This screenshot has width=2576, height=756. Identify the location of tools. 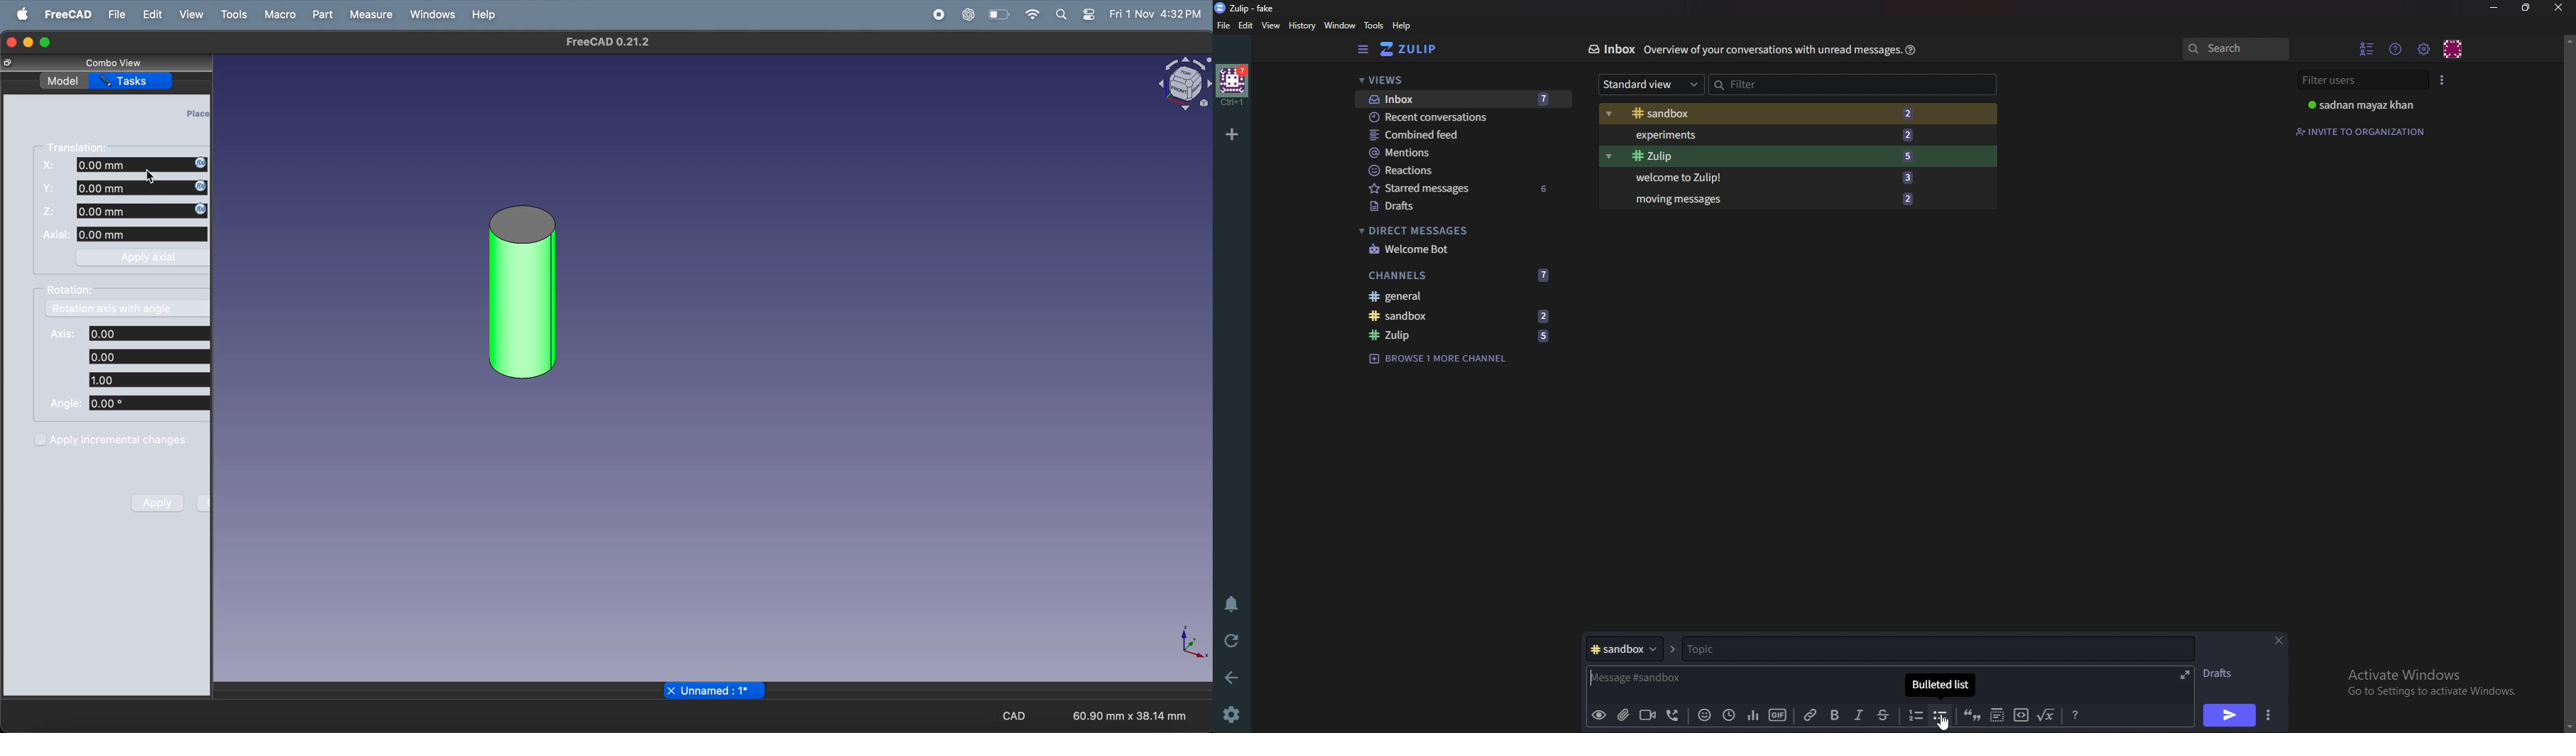
(233, 14).